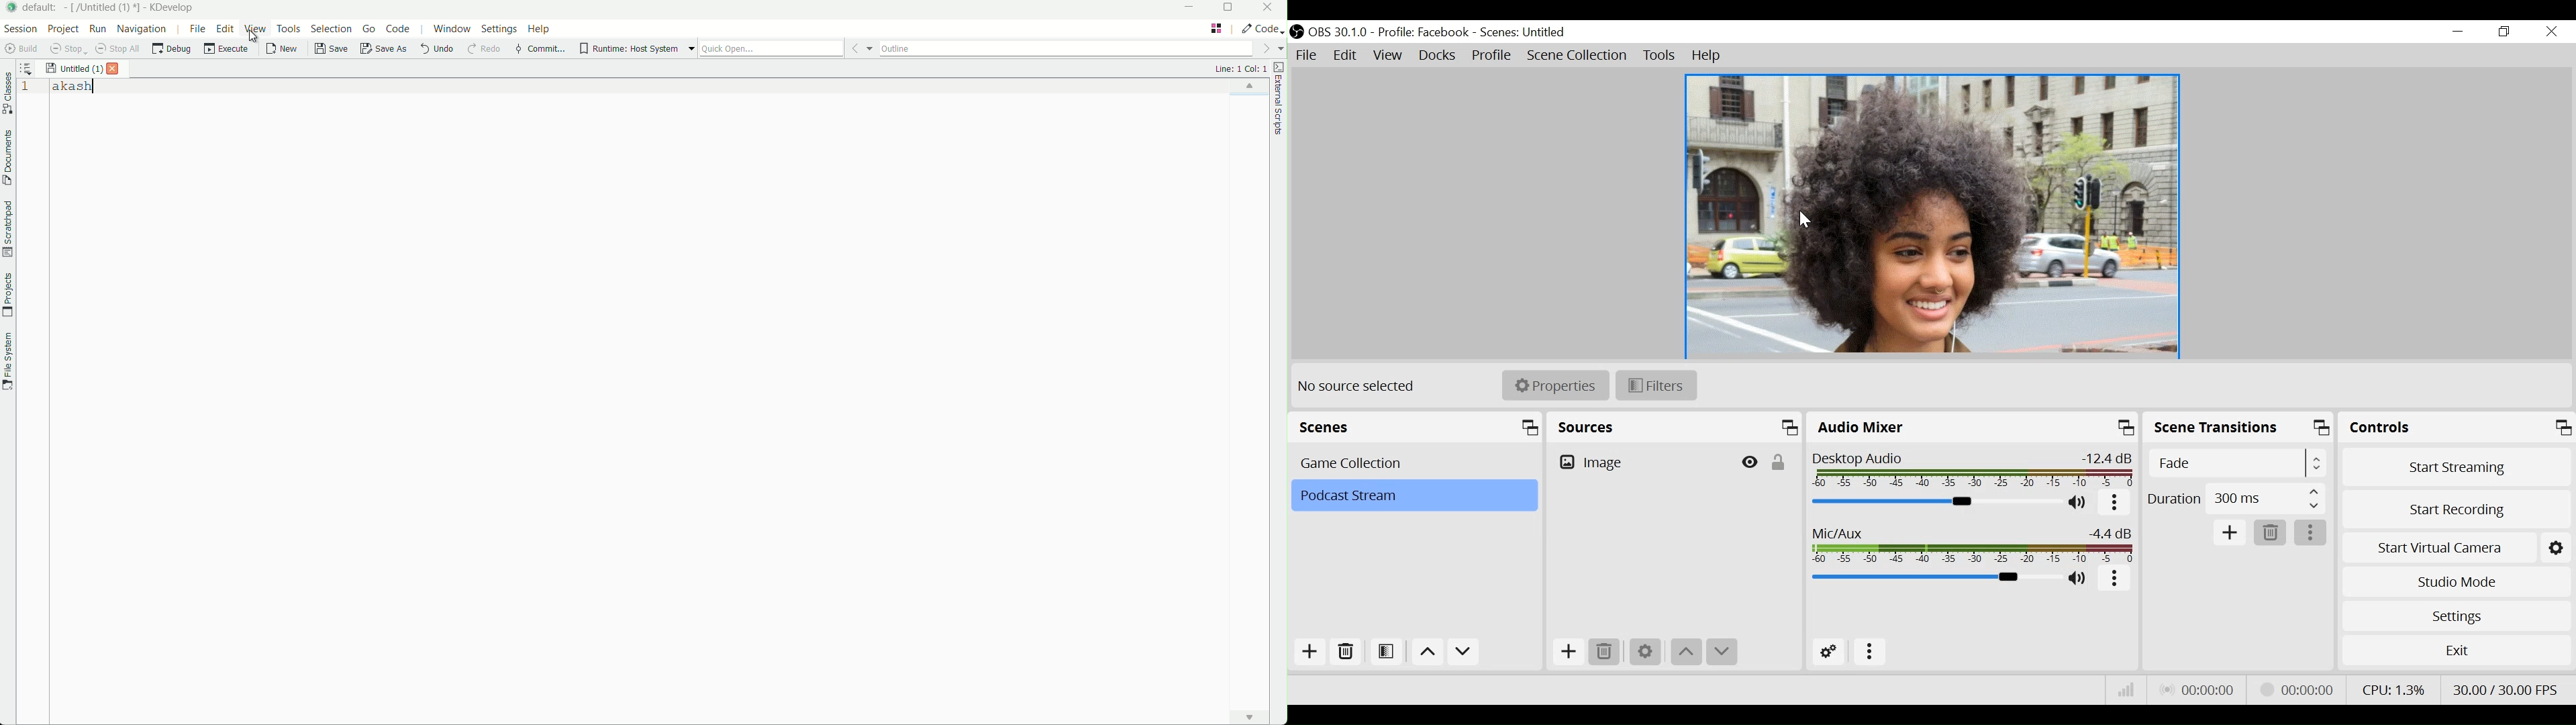 The image size is (2576, 728). What do you see at coordinates (1261, 29) in the screenshot?
I see `execute actions to change the area` at bounding box center [1261, 29].